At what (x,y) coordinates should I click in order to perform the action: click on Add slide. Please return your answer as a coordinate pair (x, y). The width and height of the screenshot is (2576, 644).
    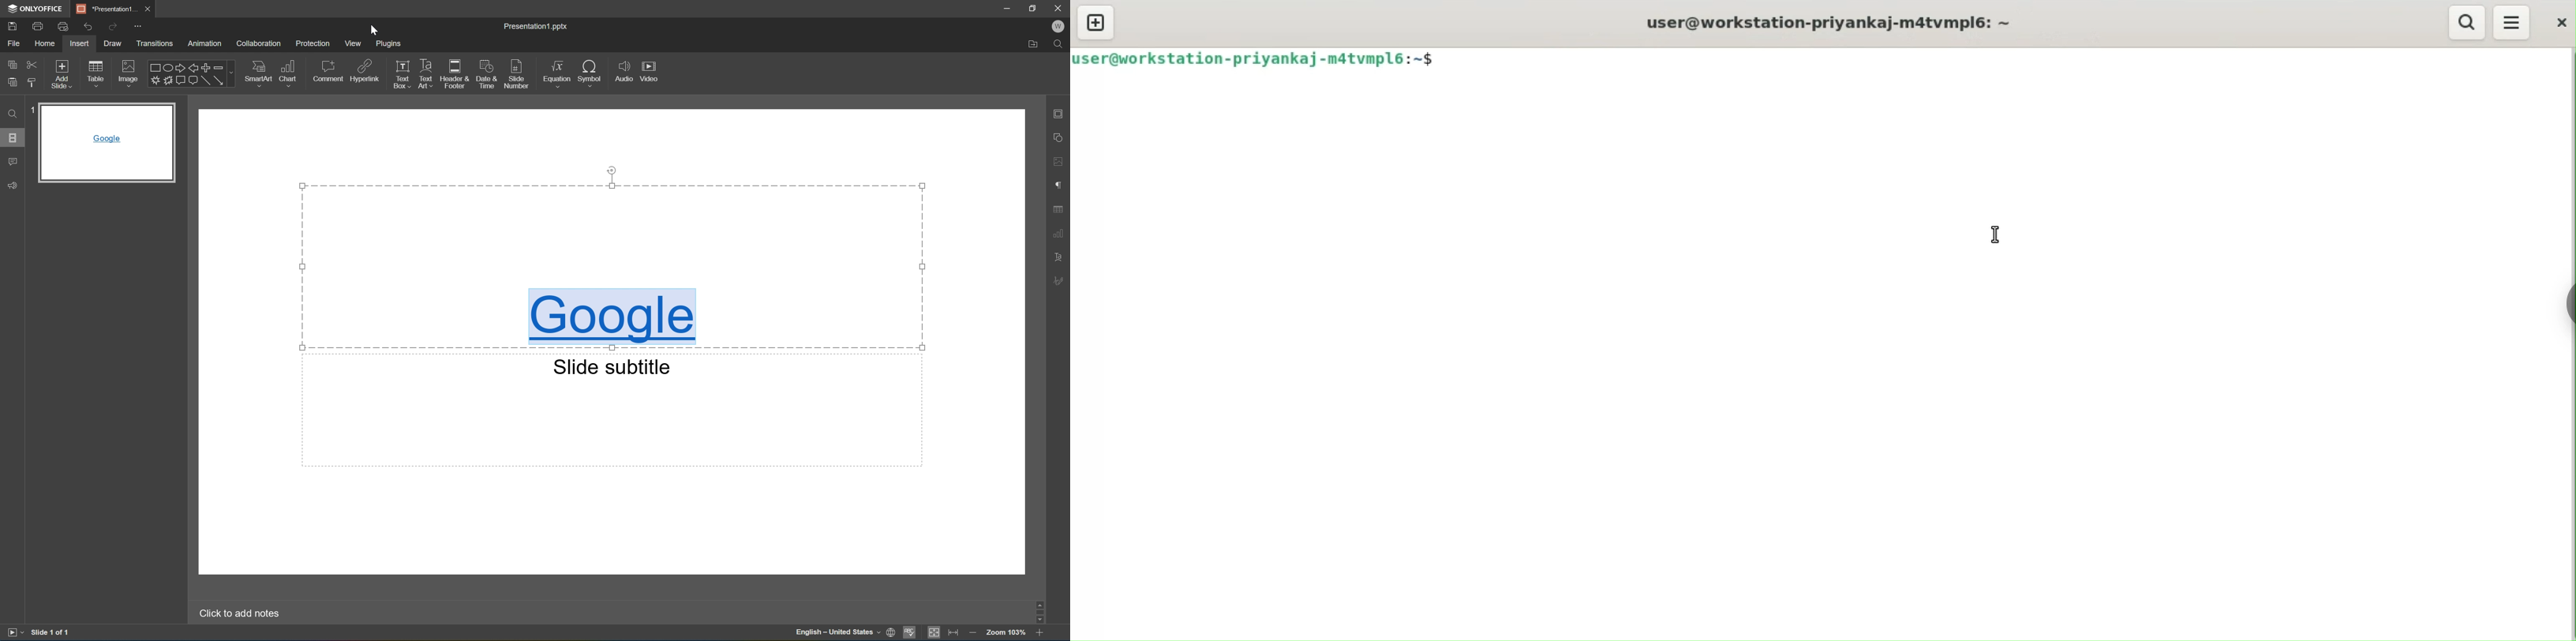
    Looking at the image, I should click on (64, 74).